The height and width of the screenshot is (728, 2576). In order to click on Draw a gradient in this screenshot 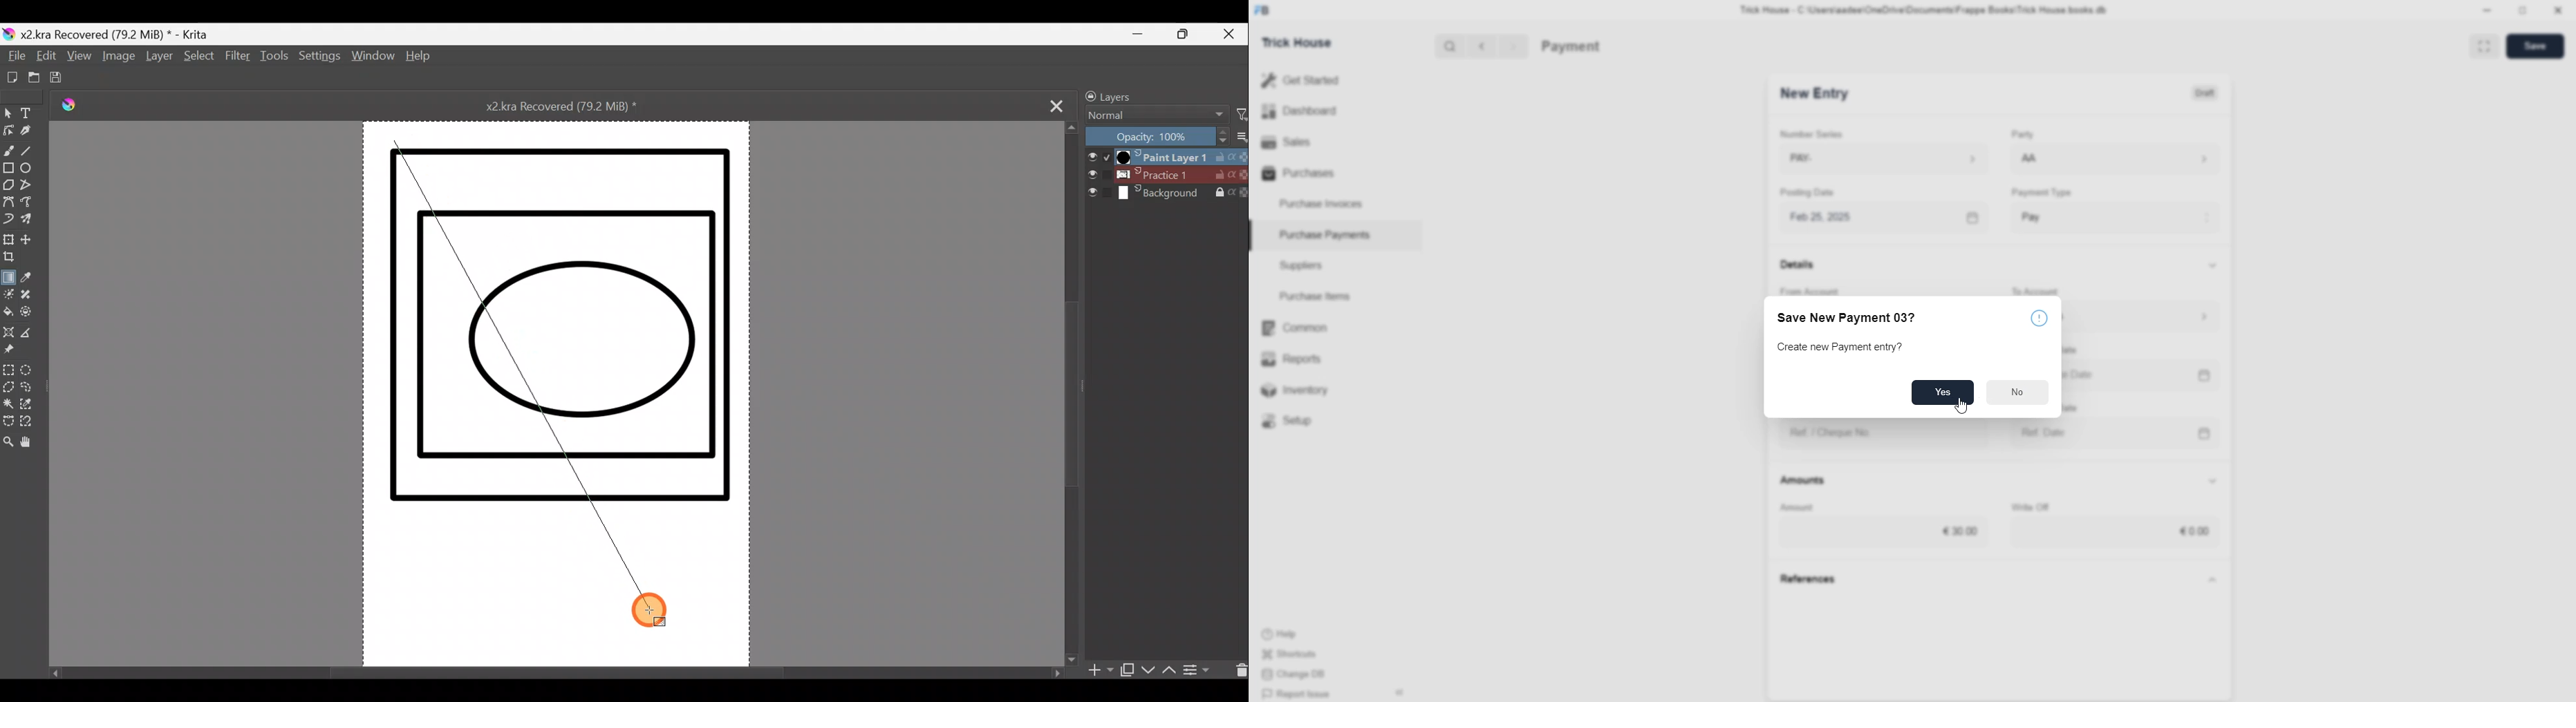, I will do `click(9, 275)`.